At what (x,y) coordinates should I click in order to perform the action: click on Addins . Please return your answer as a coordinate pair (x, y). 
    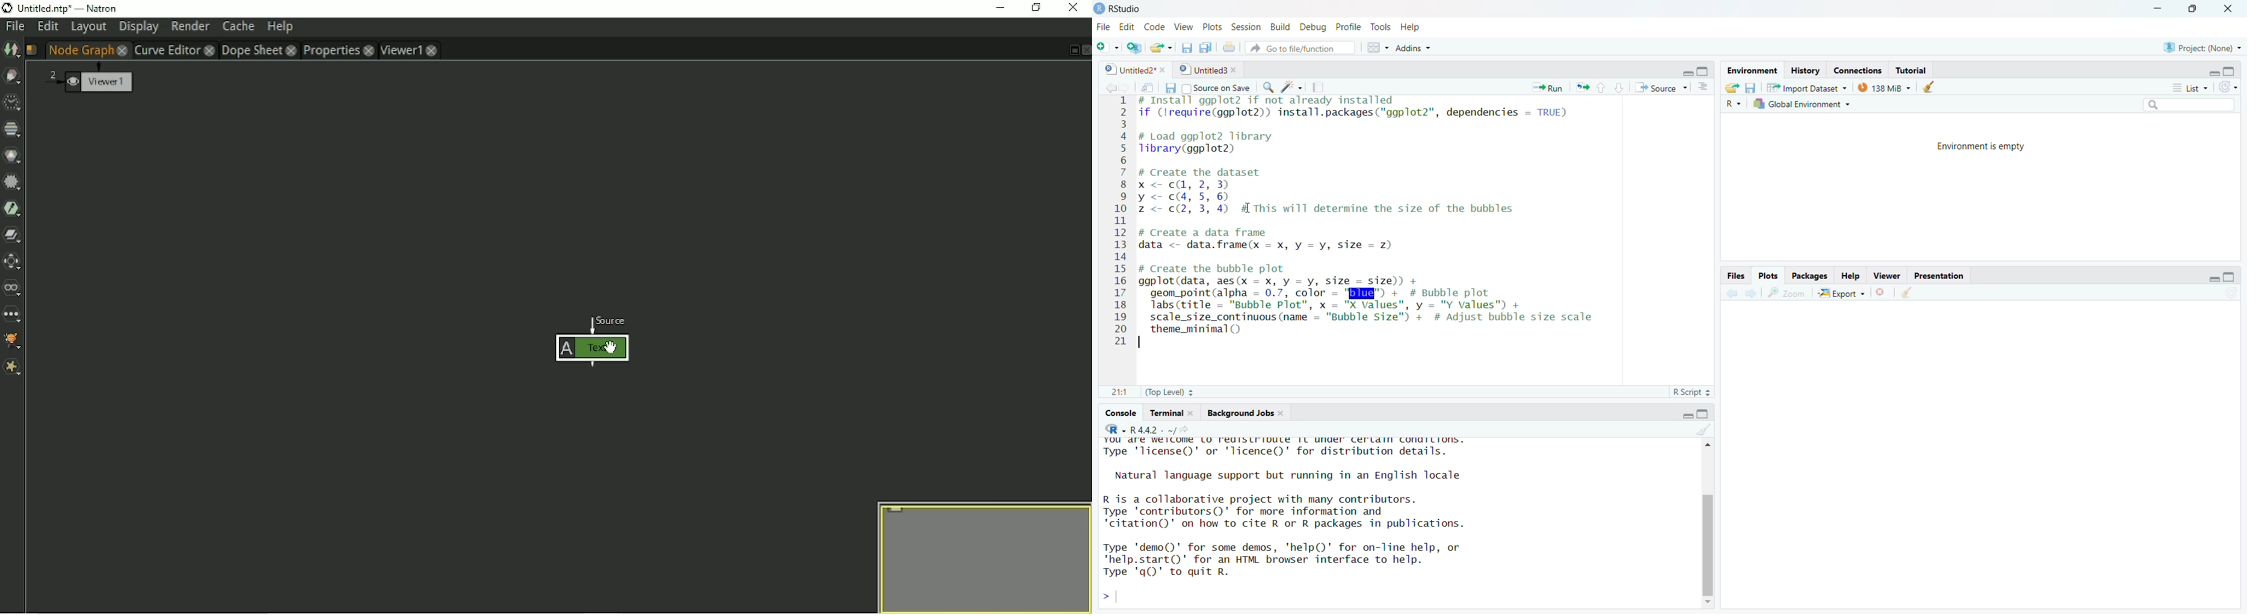
    Looking at the image, I should click on (1448, 47).